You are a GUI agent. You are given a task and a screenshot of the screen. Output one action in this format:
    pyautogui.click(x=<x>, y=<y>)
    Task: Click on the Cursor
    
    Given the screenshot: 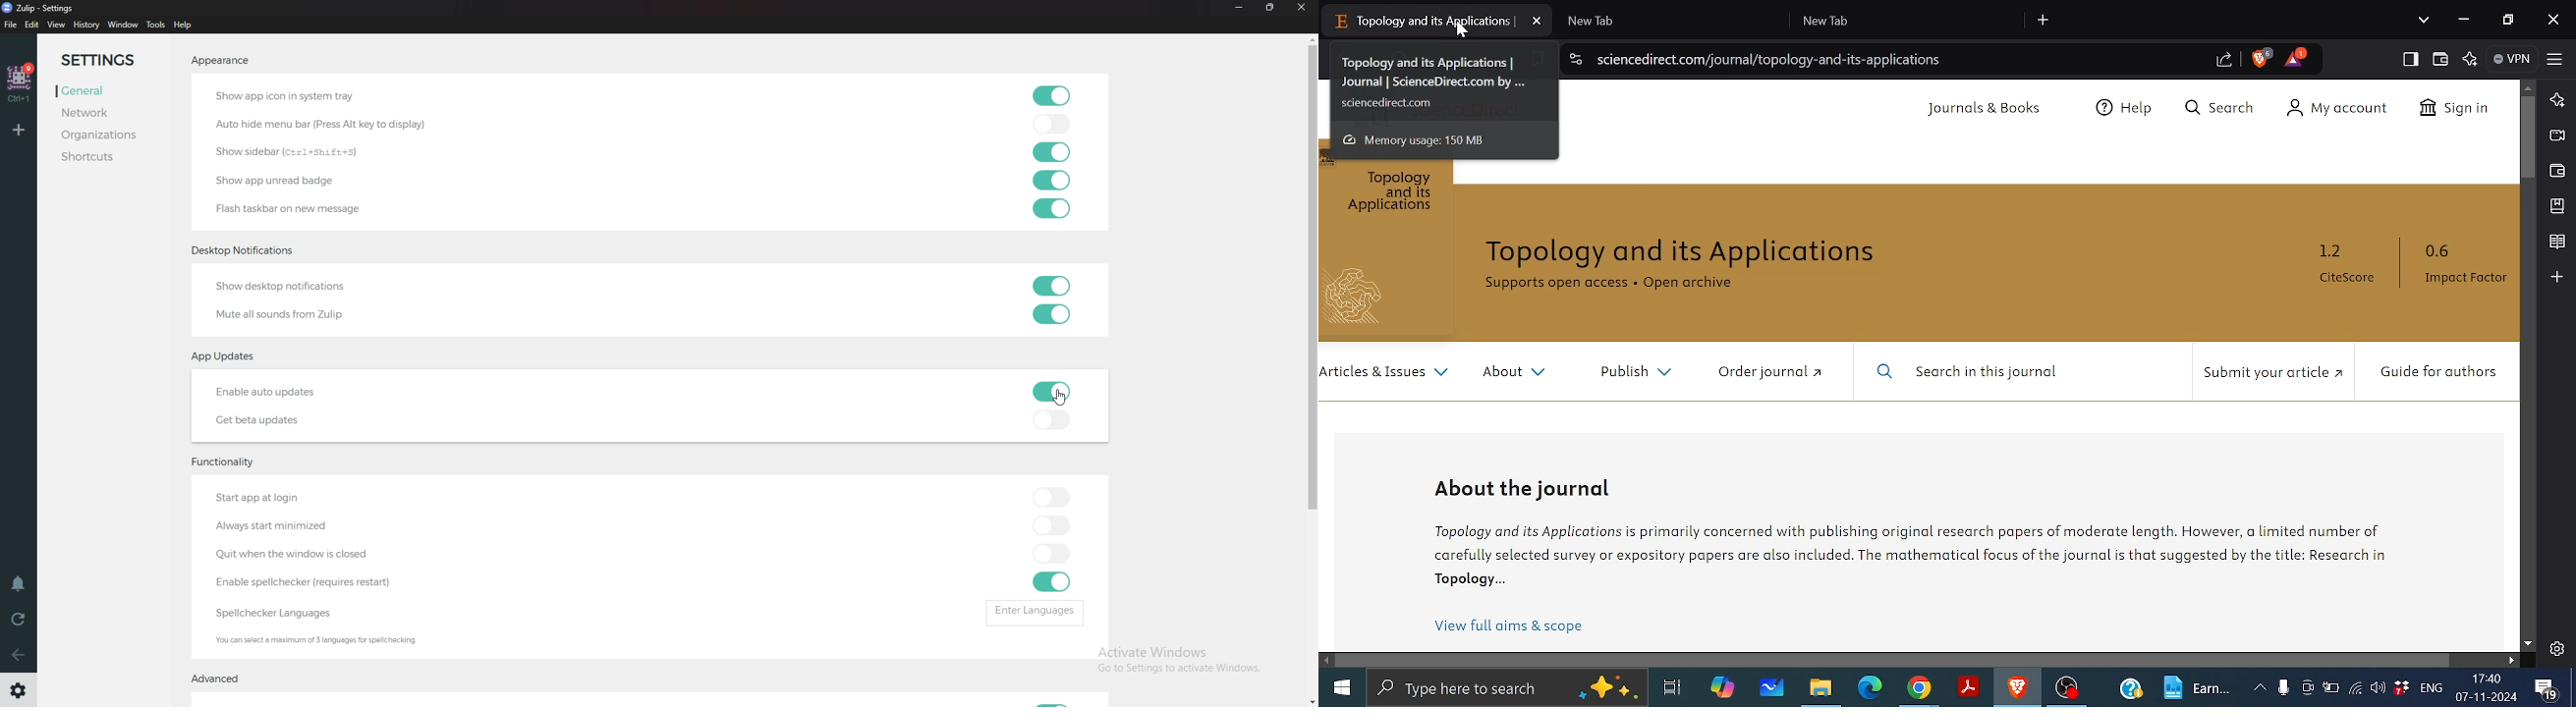 What is the action you would take?
    pyautogui.click(x=1465, y=31)
    